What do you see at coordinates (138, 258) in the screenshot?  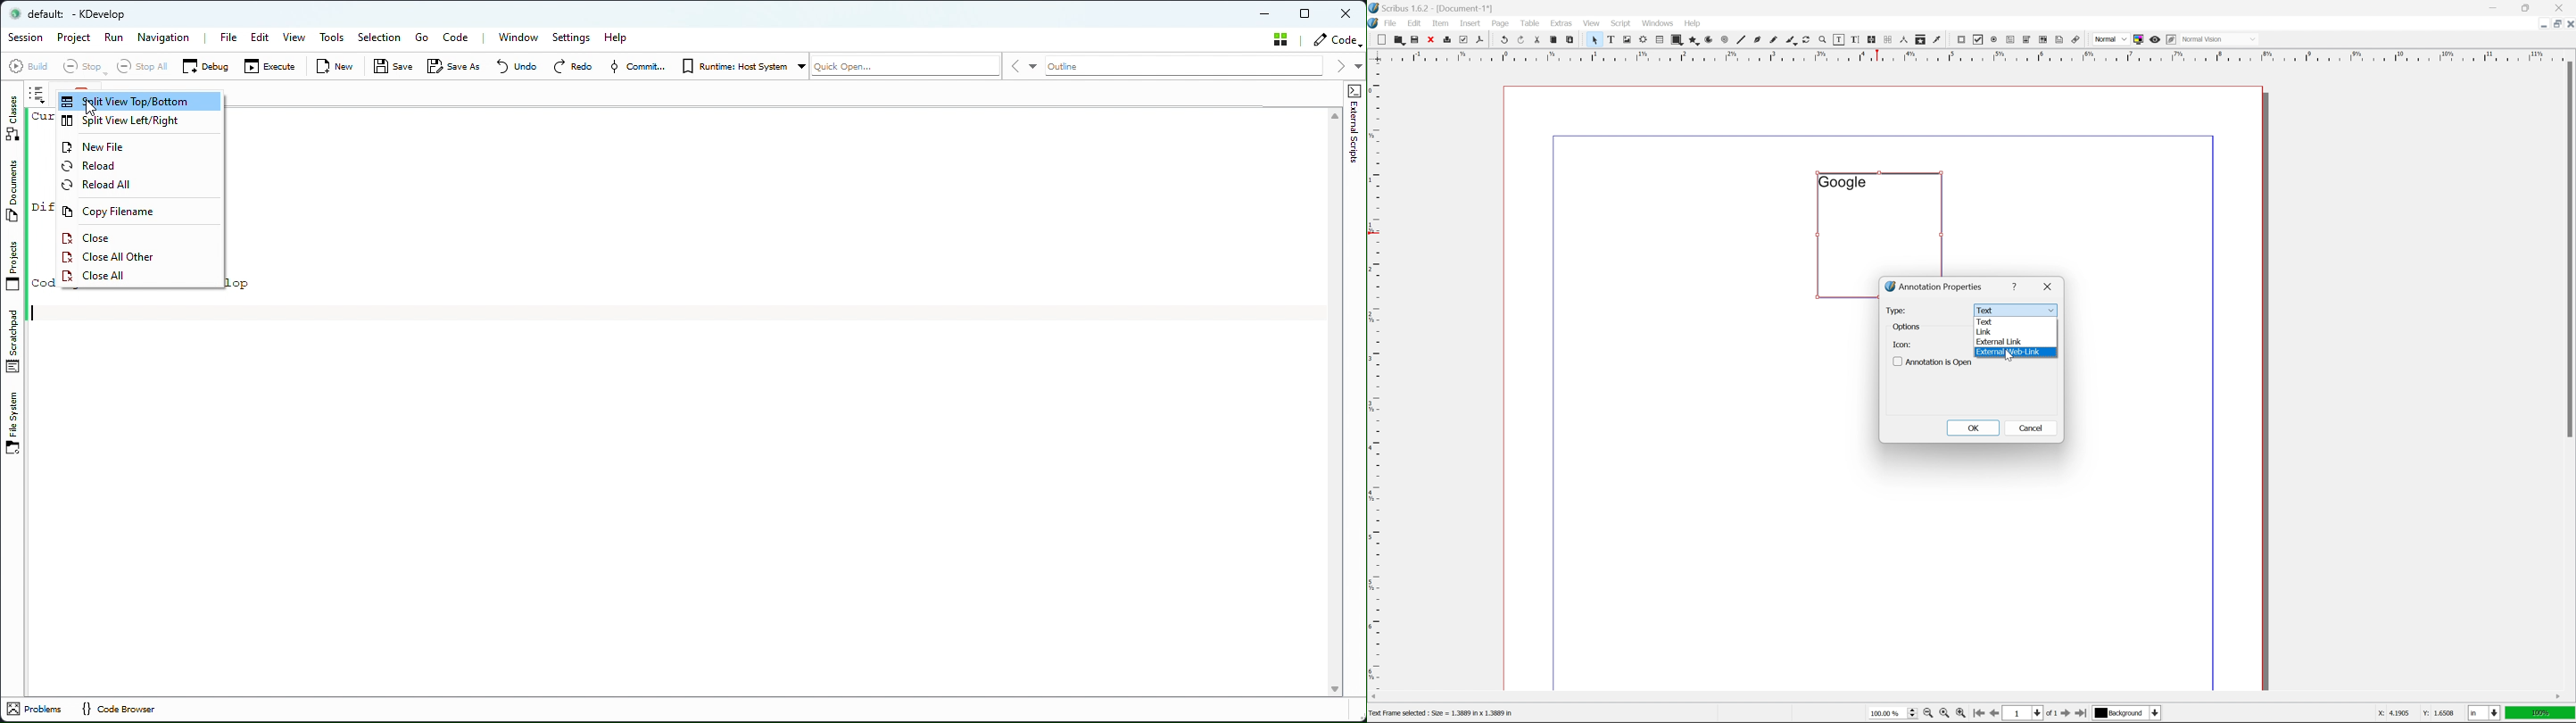 I see `Close All other` at bounding box center [138, 258].